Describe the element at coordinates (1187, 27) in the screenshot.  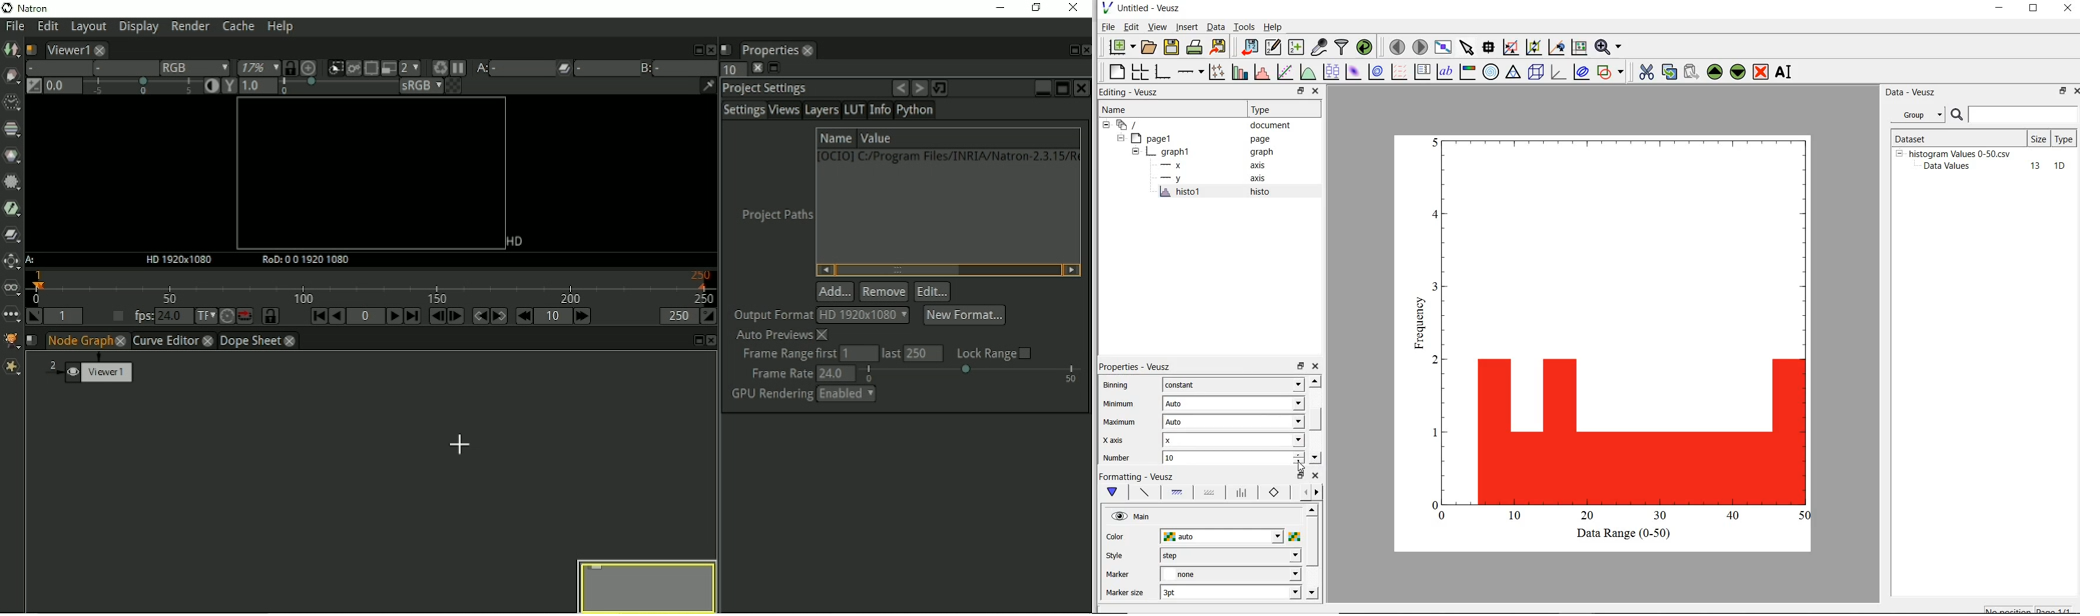
I see `insert` at that location.